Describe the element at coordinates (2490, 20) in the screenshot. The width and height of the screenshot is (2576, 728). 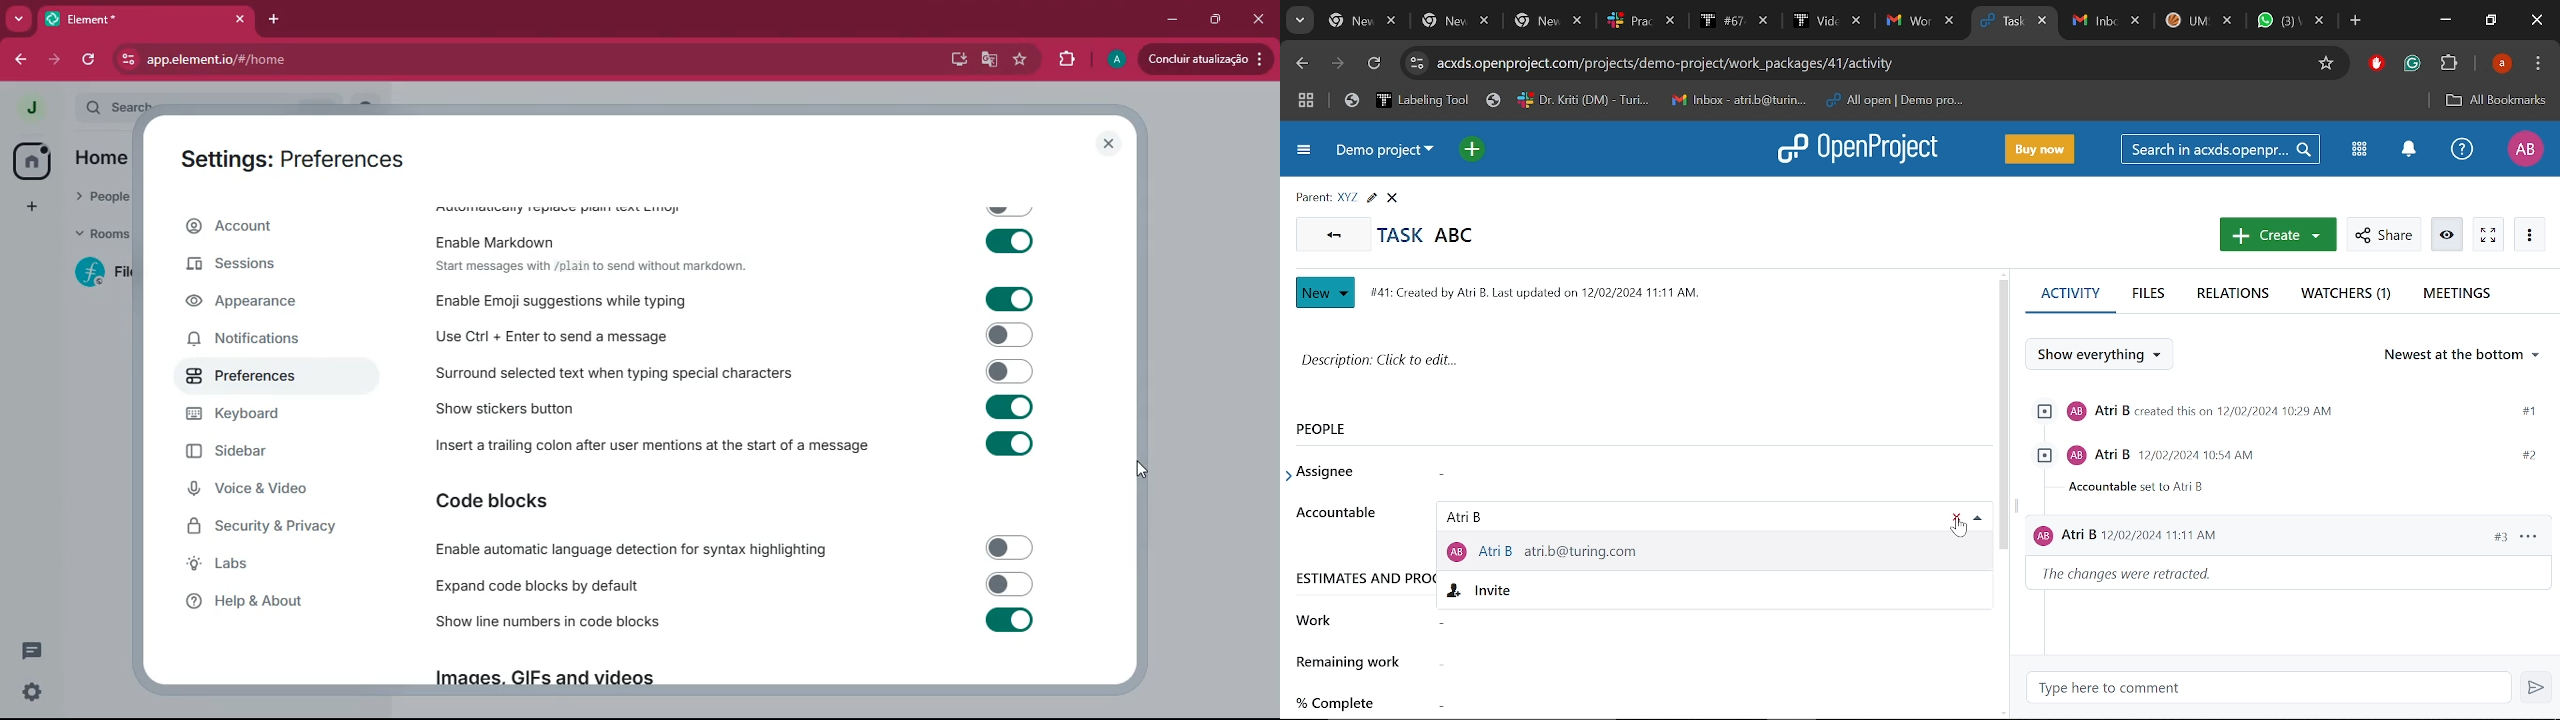
I see `Restotre down` at that location.